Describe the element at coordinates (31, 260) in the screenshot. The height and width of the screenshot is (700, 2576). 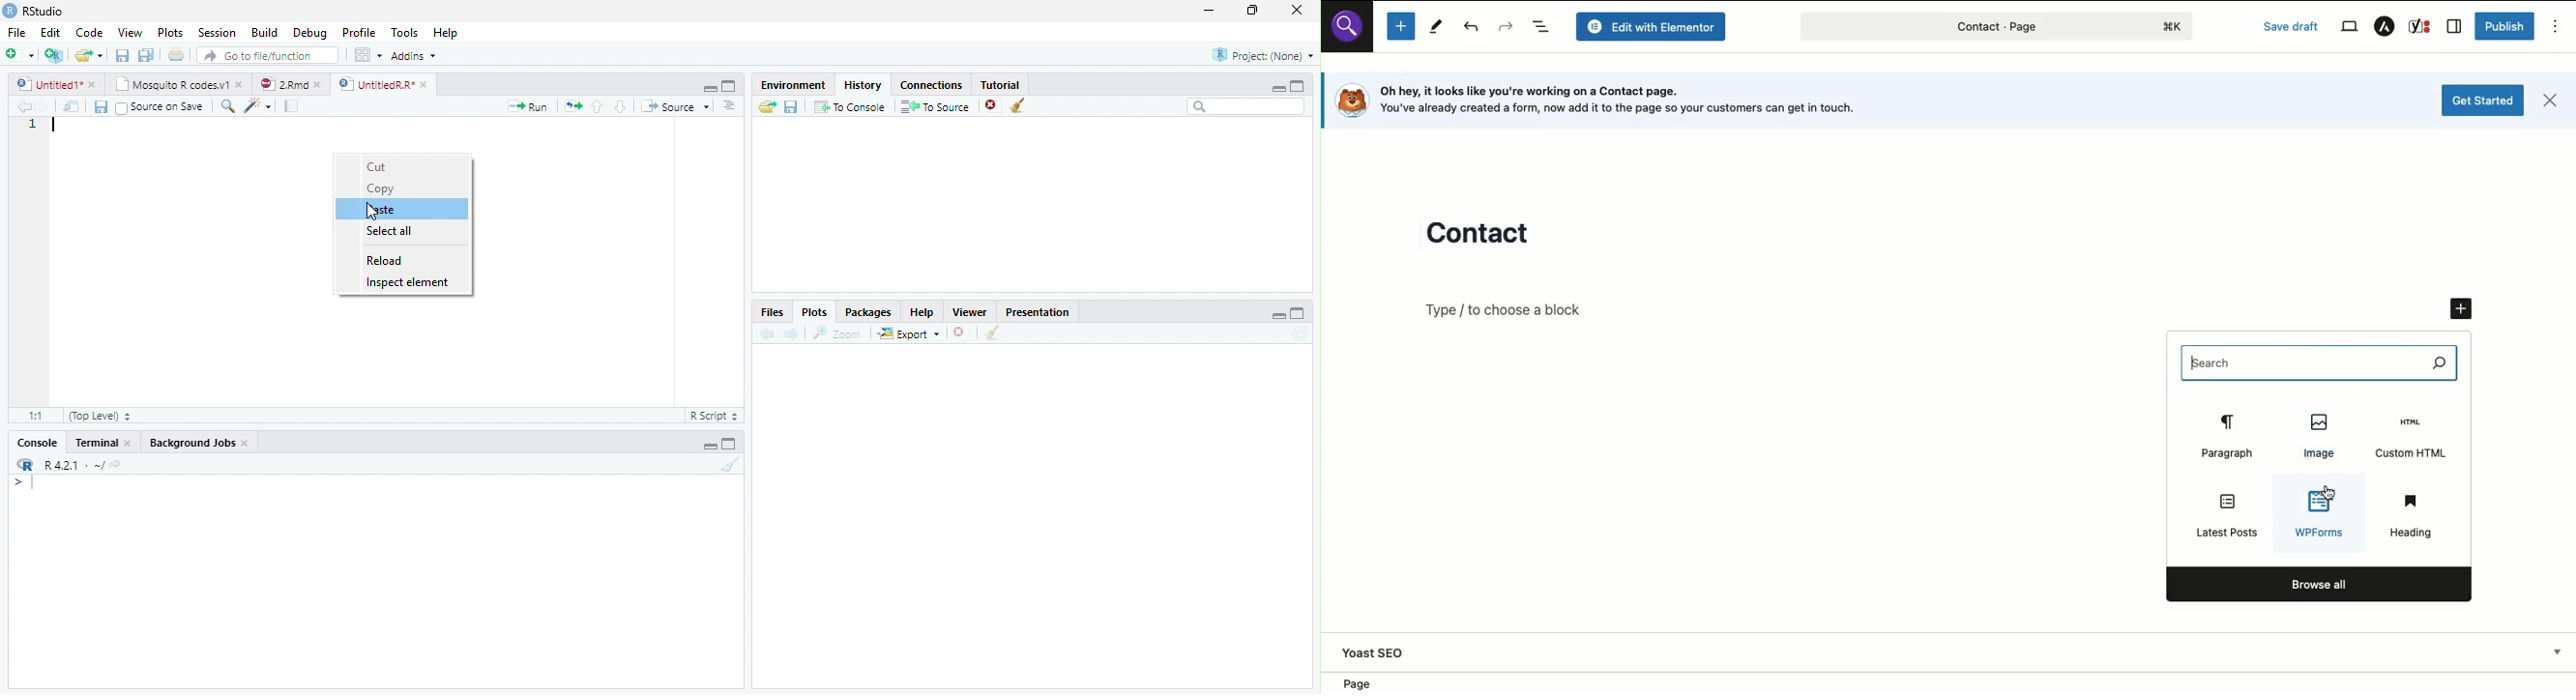
I see `Row number` at that location.